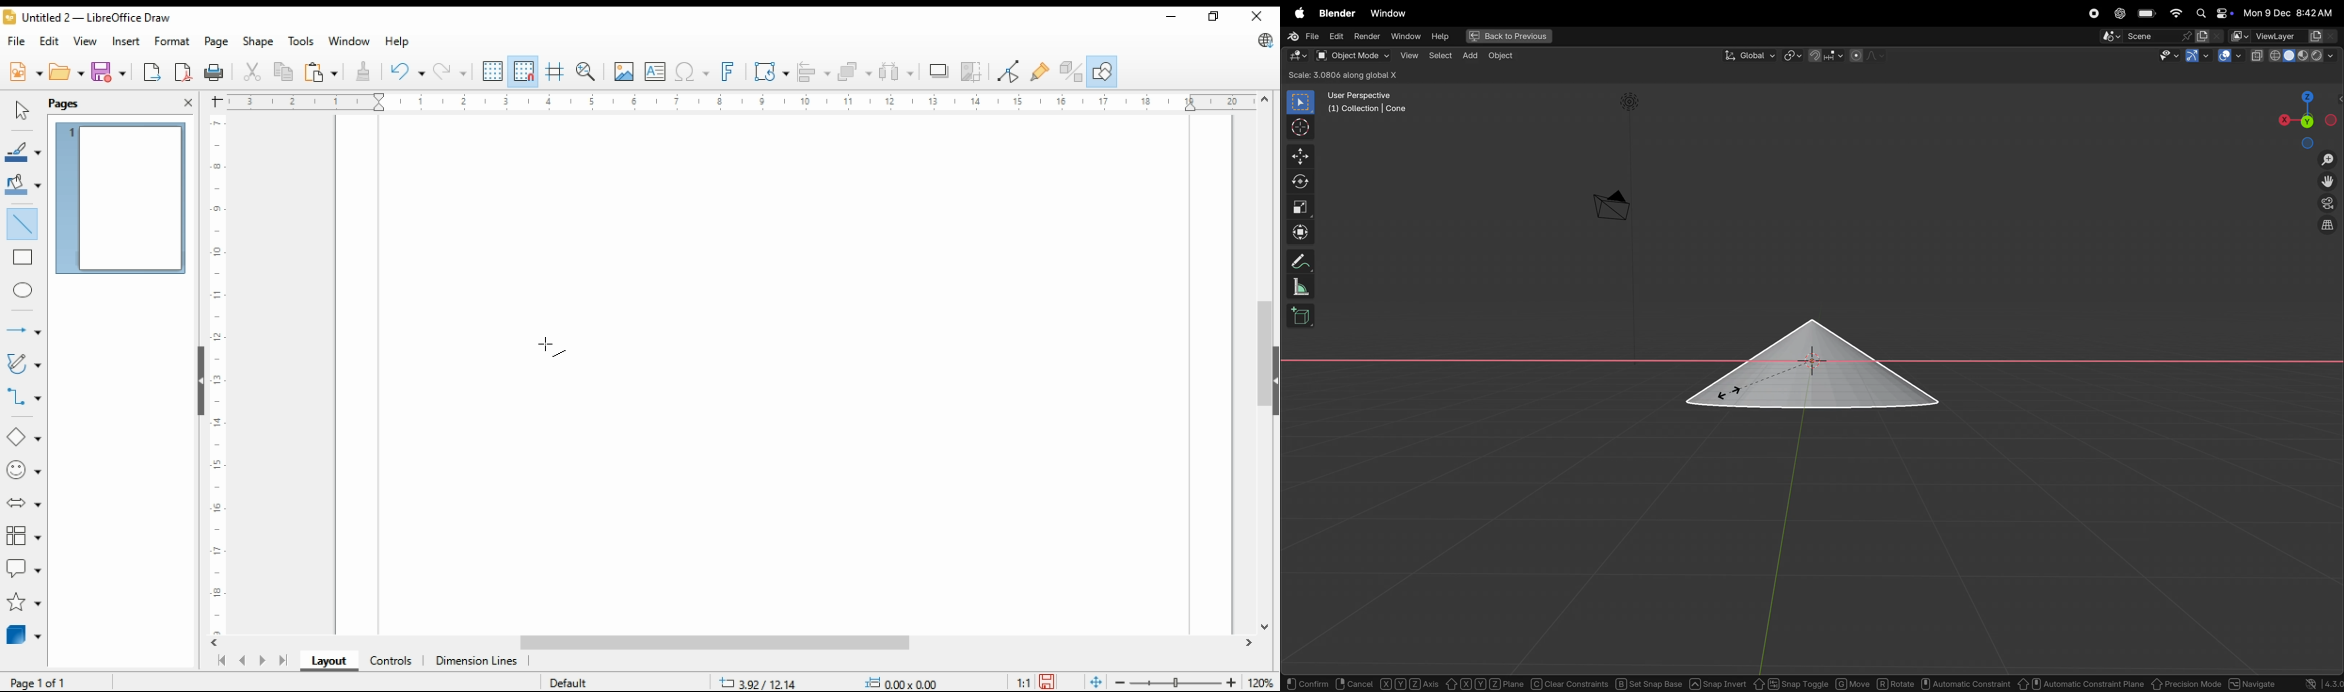 The height and width of the screenshot is (700, 2352). What do you see at coordinates (1038, 71) in the screenshot?
I see `show gluepoint functions` at bounding box center [1038, 71].